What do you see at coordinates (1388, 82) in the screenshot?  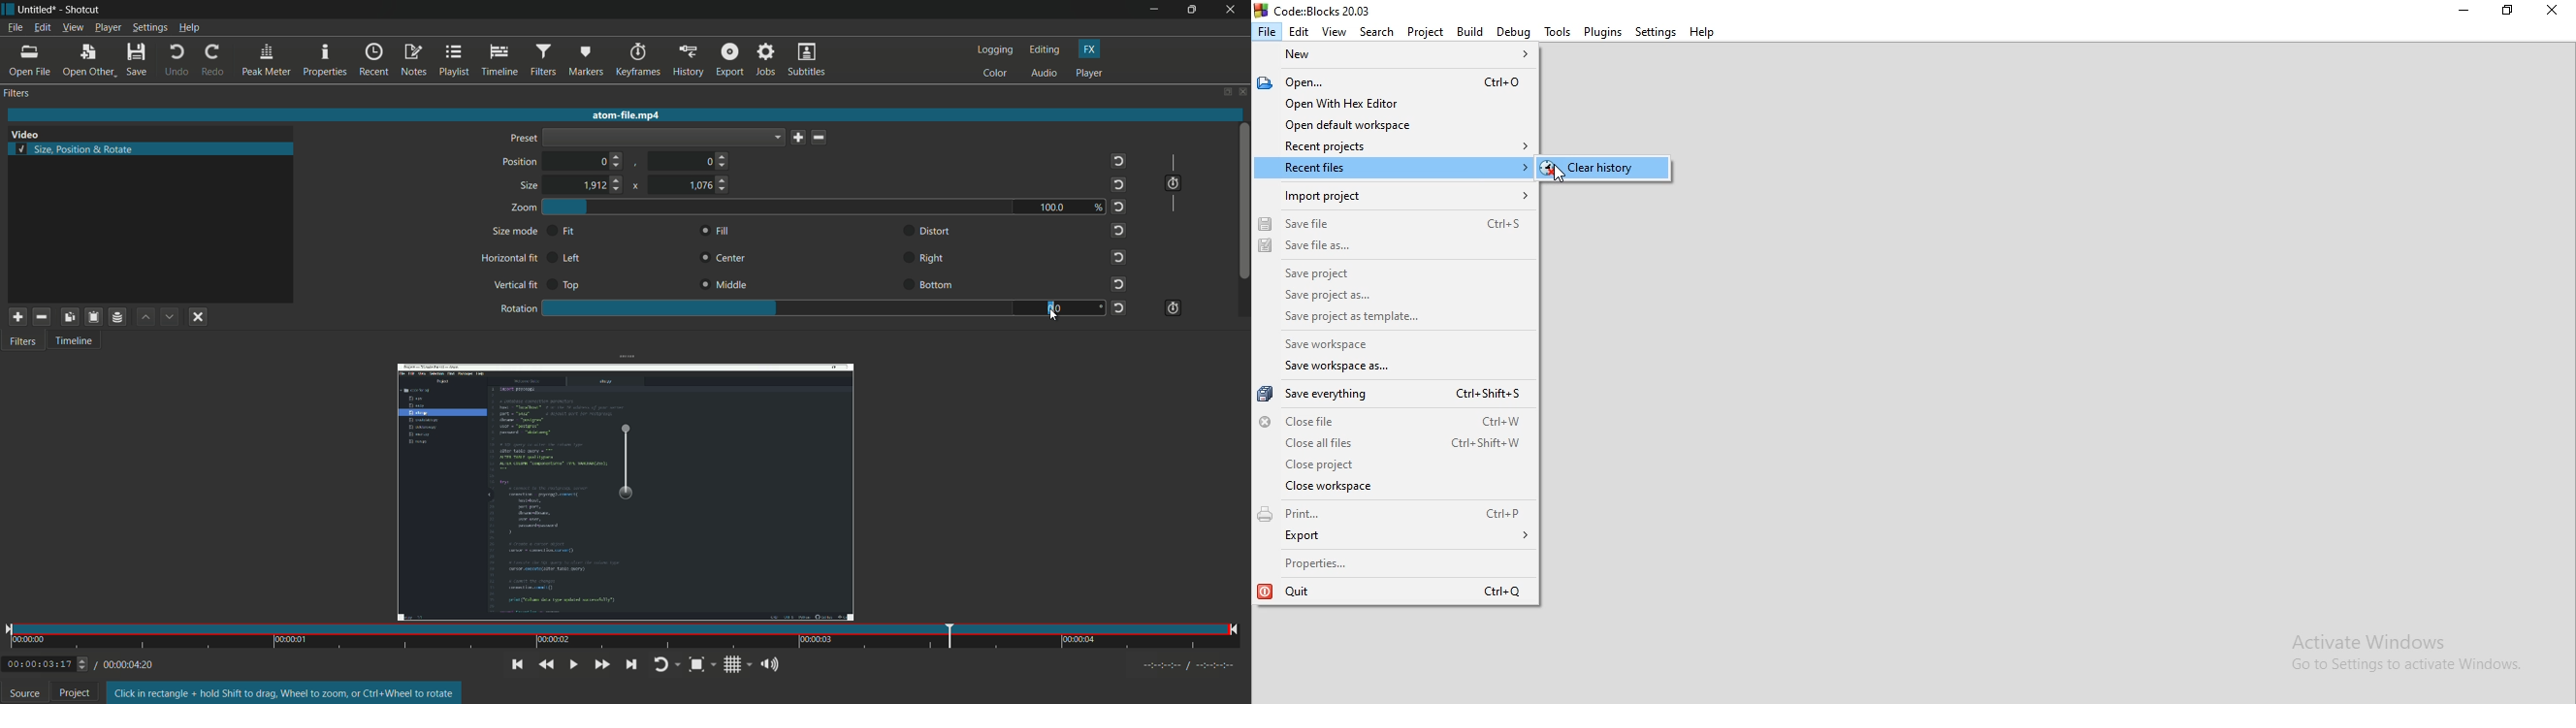 I see `Open` at bounding box center [1388, 82].